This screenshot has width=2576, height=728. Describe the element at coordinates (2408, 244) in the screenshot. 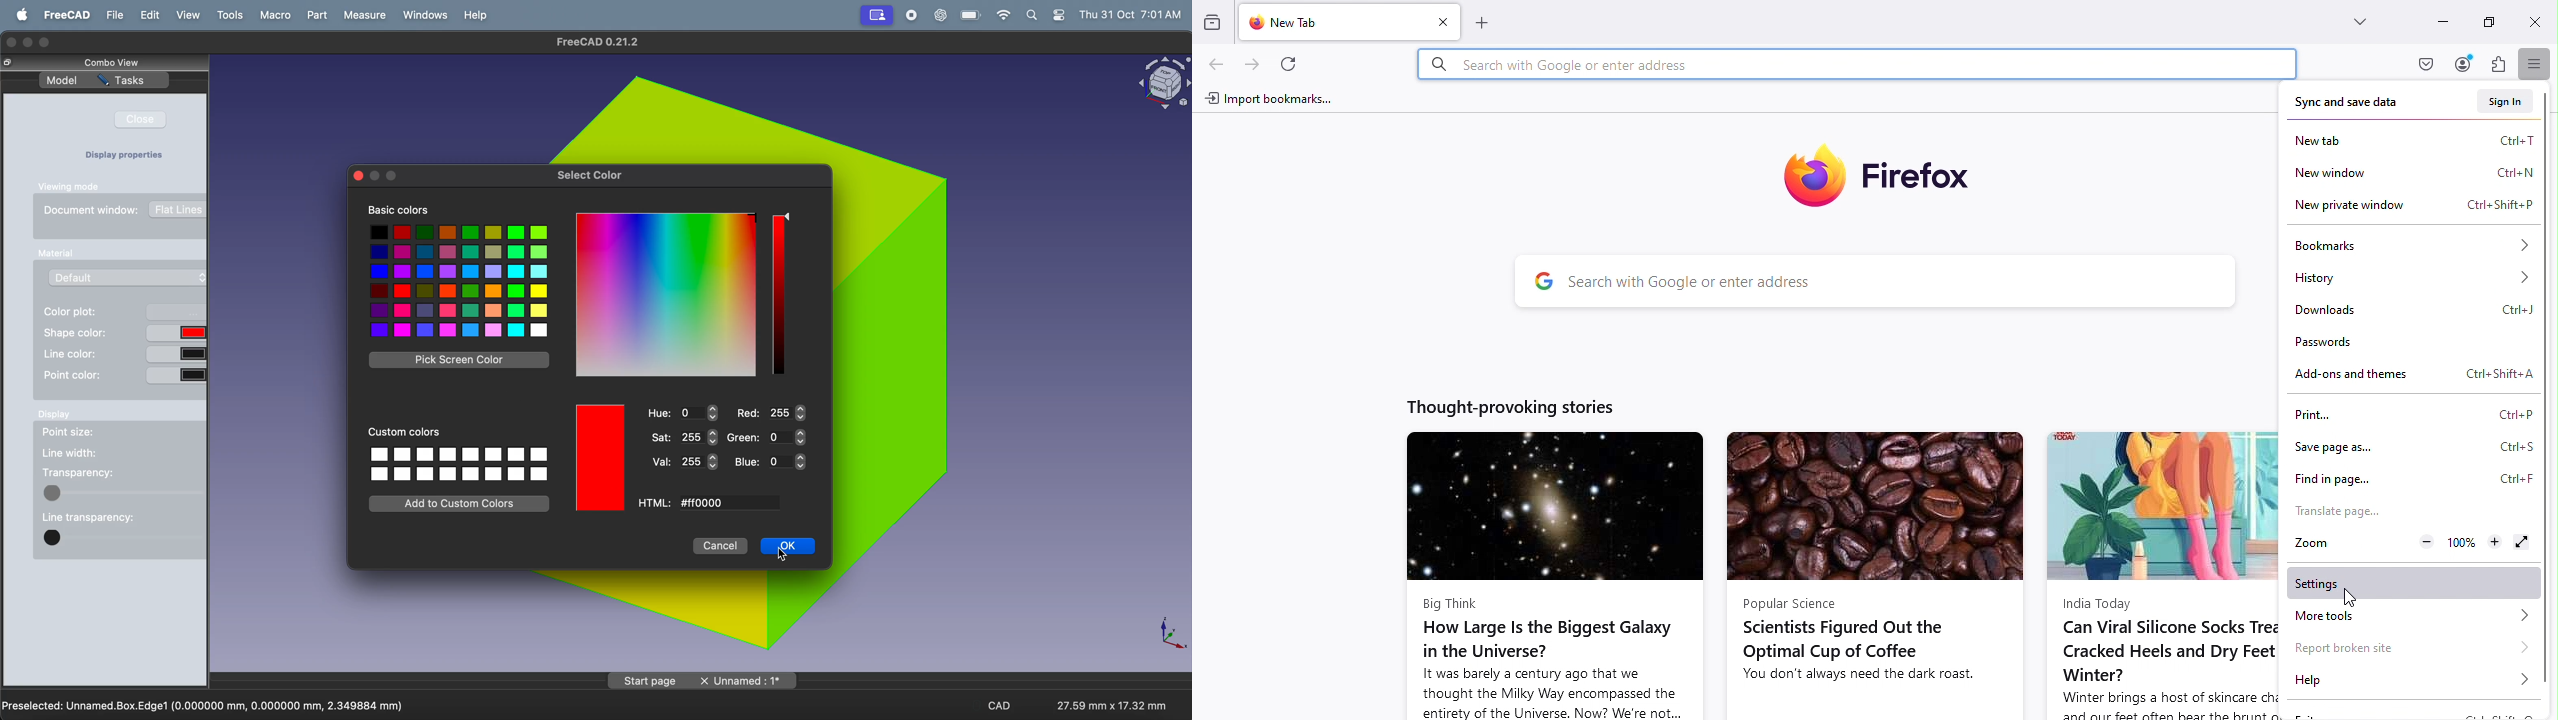

I see `Bookmarks` at that location.